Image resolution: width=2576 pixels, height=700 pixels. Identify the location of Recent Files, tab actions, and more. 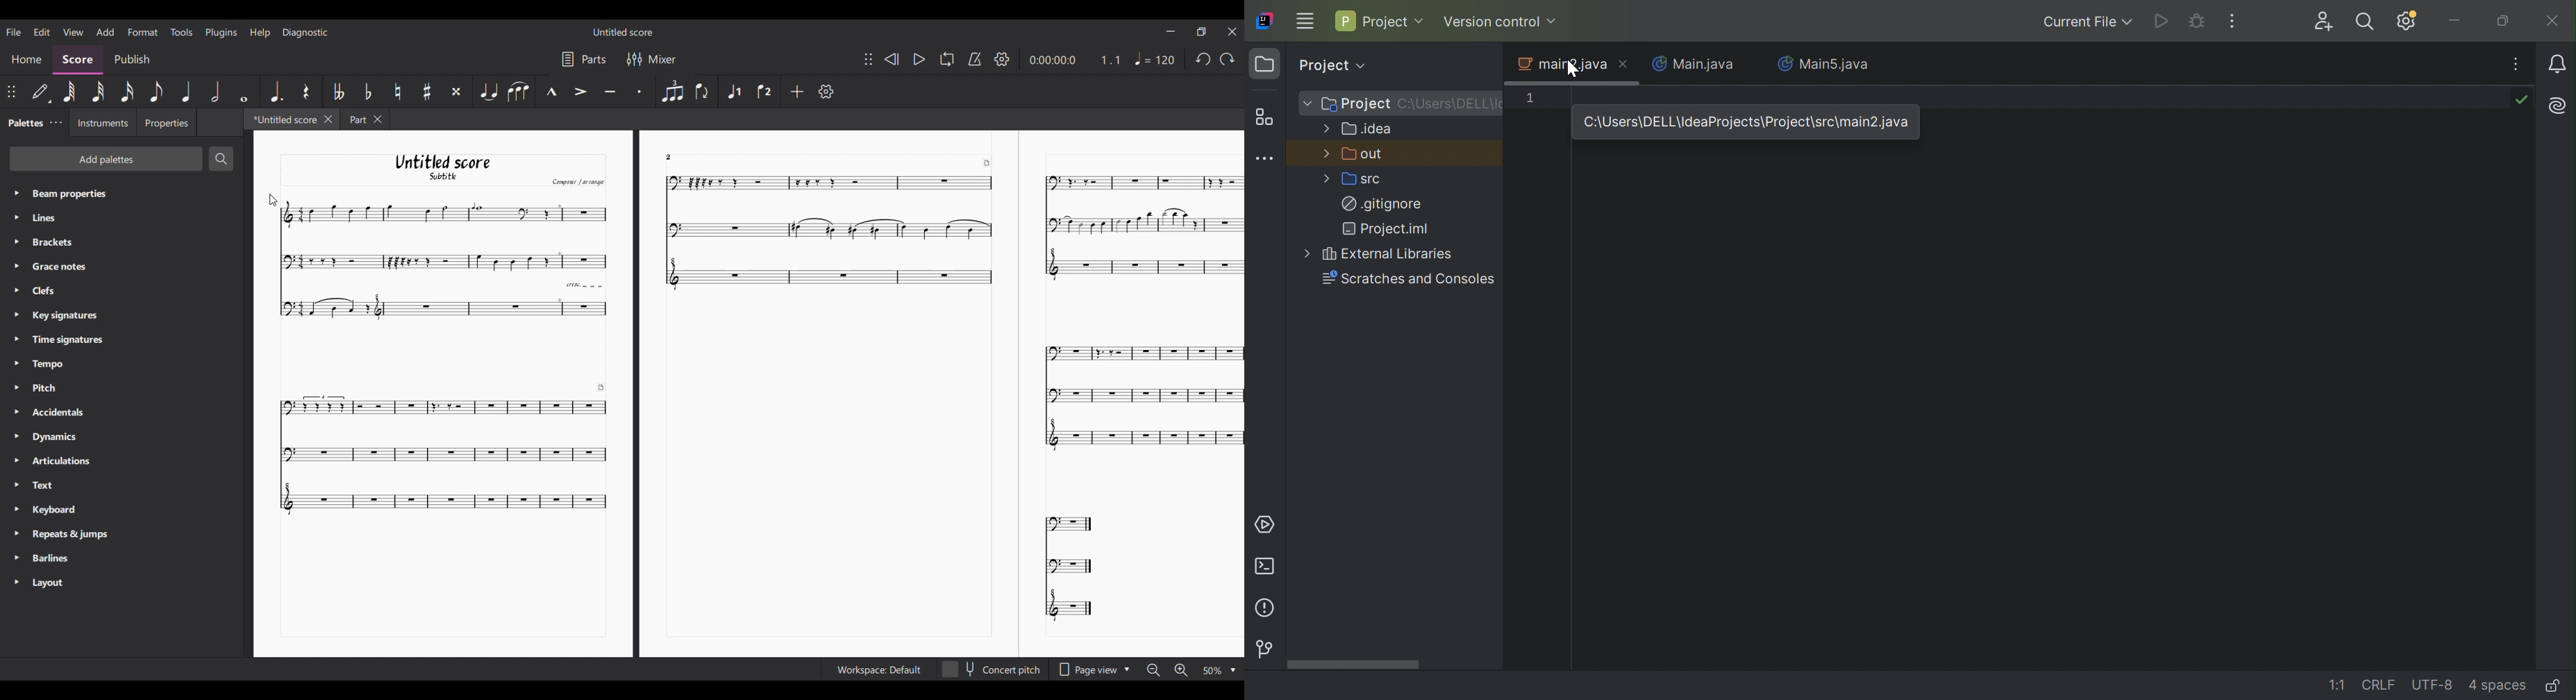
(2517, 65).